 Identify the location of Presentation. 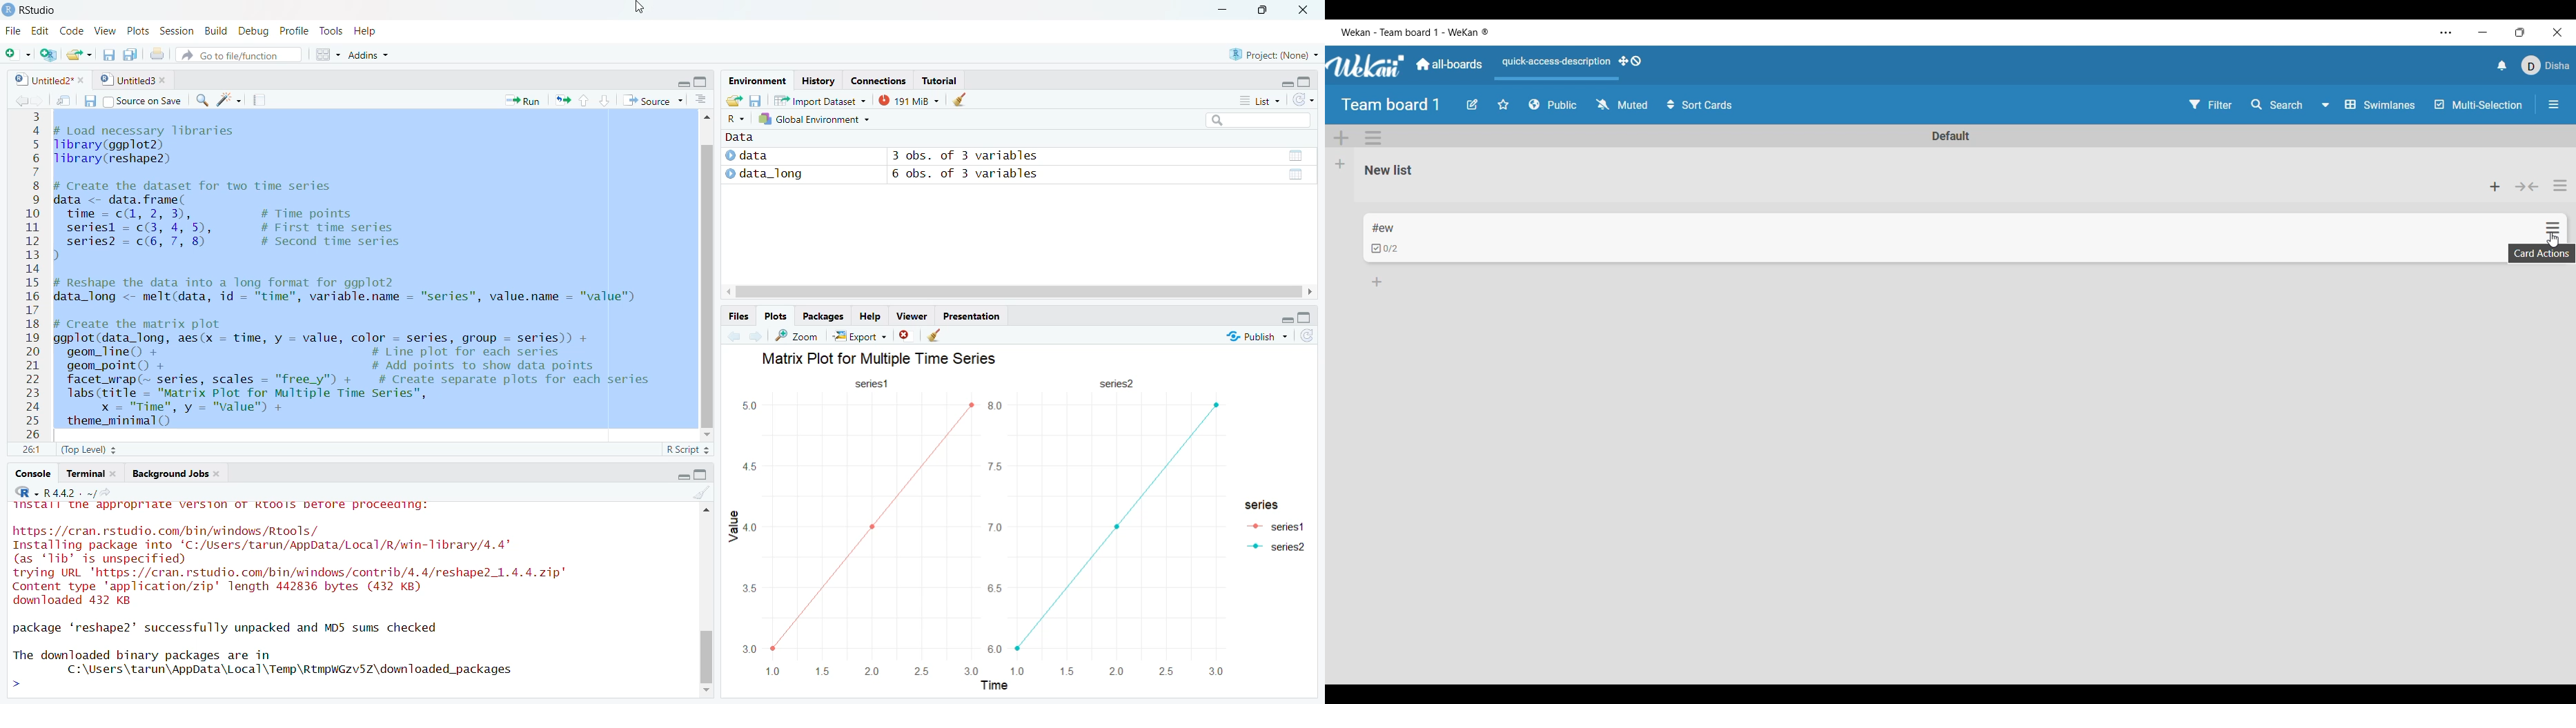
(969, 314).